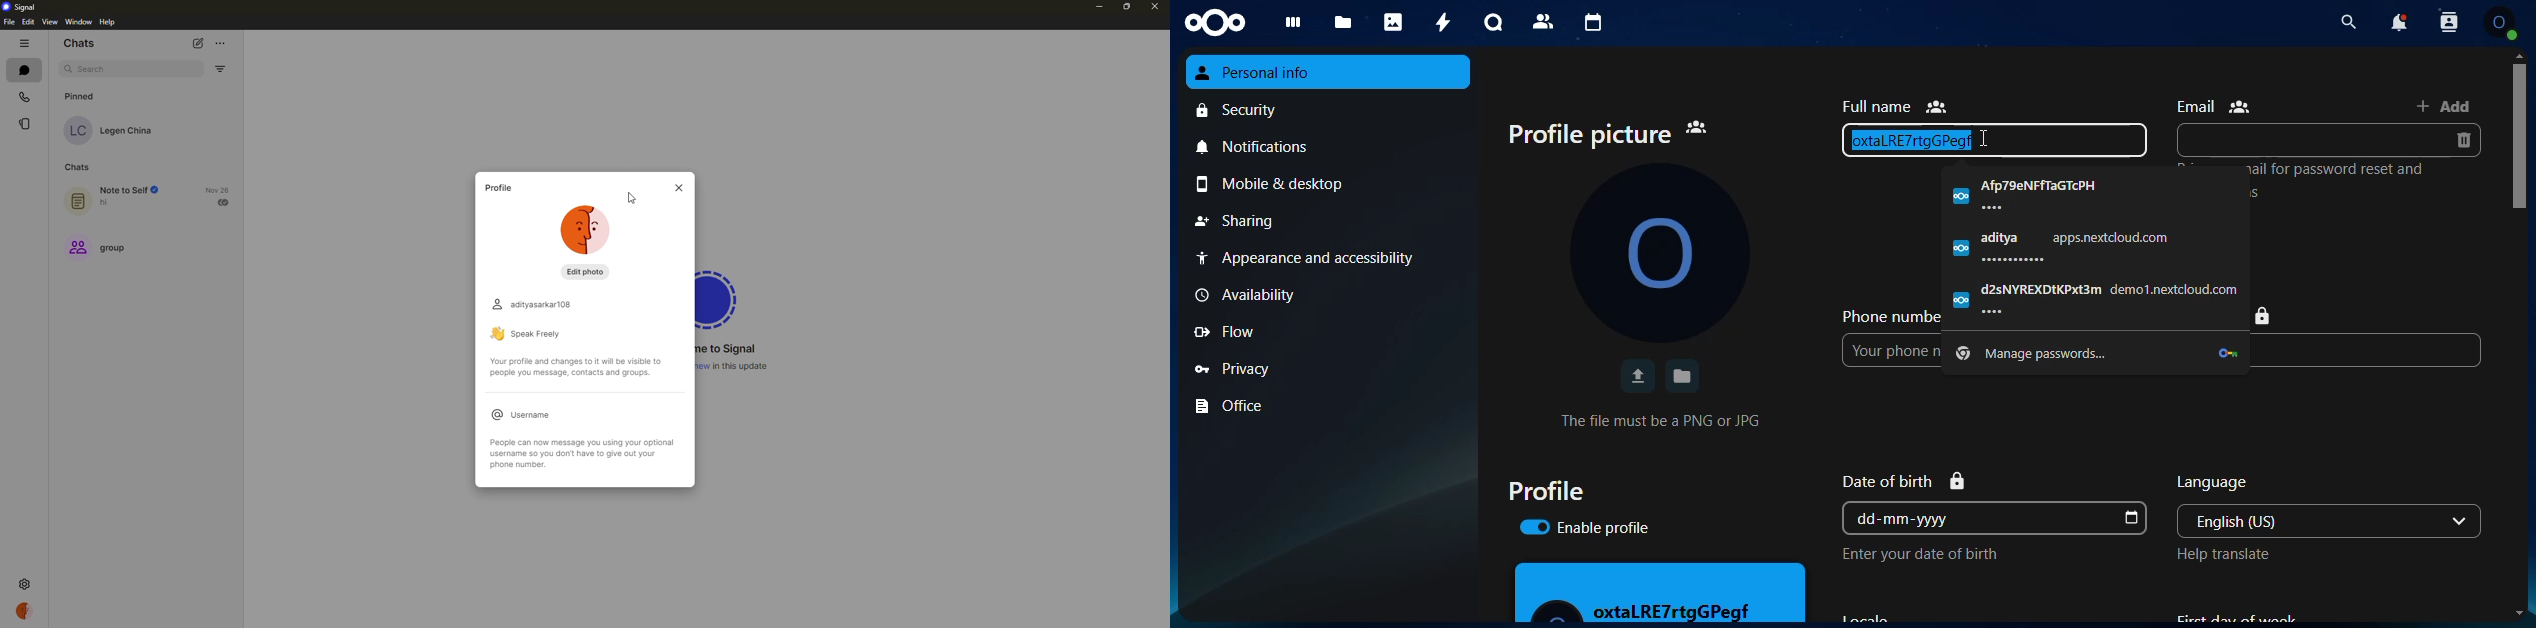 This screenshot has width=2548, height=644. I want to click on sharing, so click(1329, 221).